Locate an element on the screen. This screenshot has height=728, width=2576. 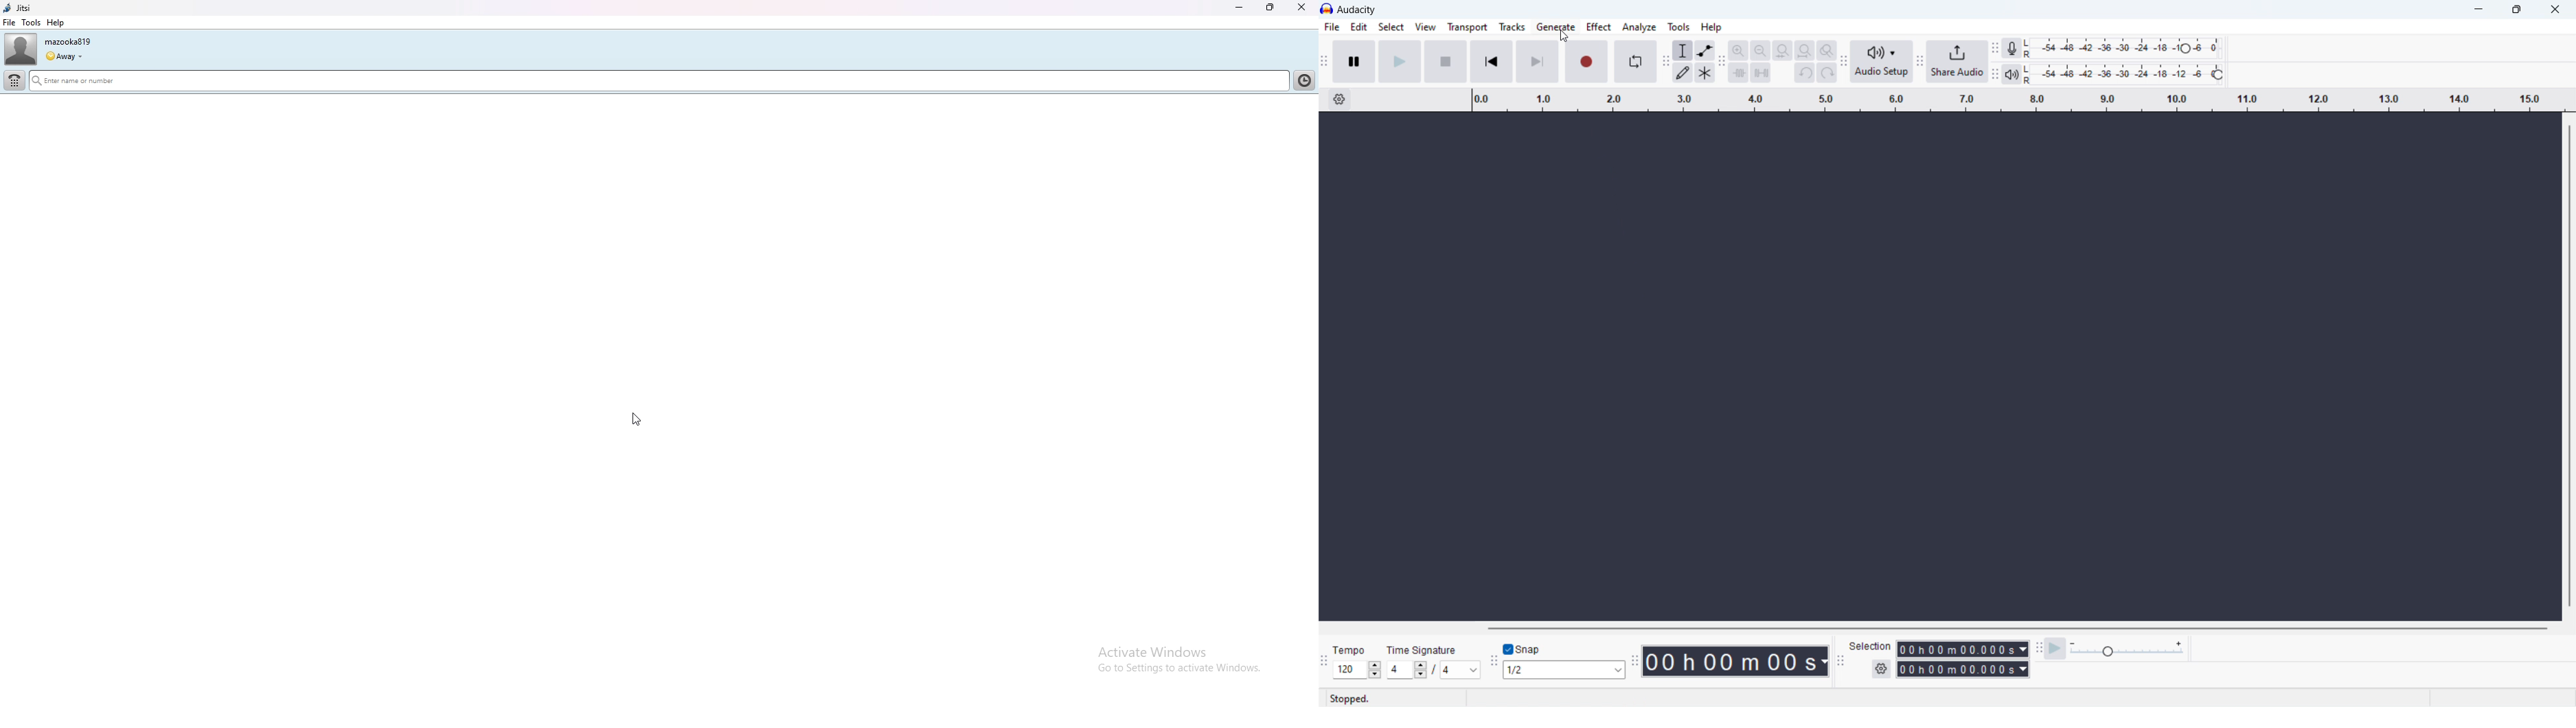
selection tool is located at coordinates (1683, 50).